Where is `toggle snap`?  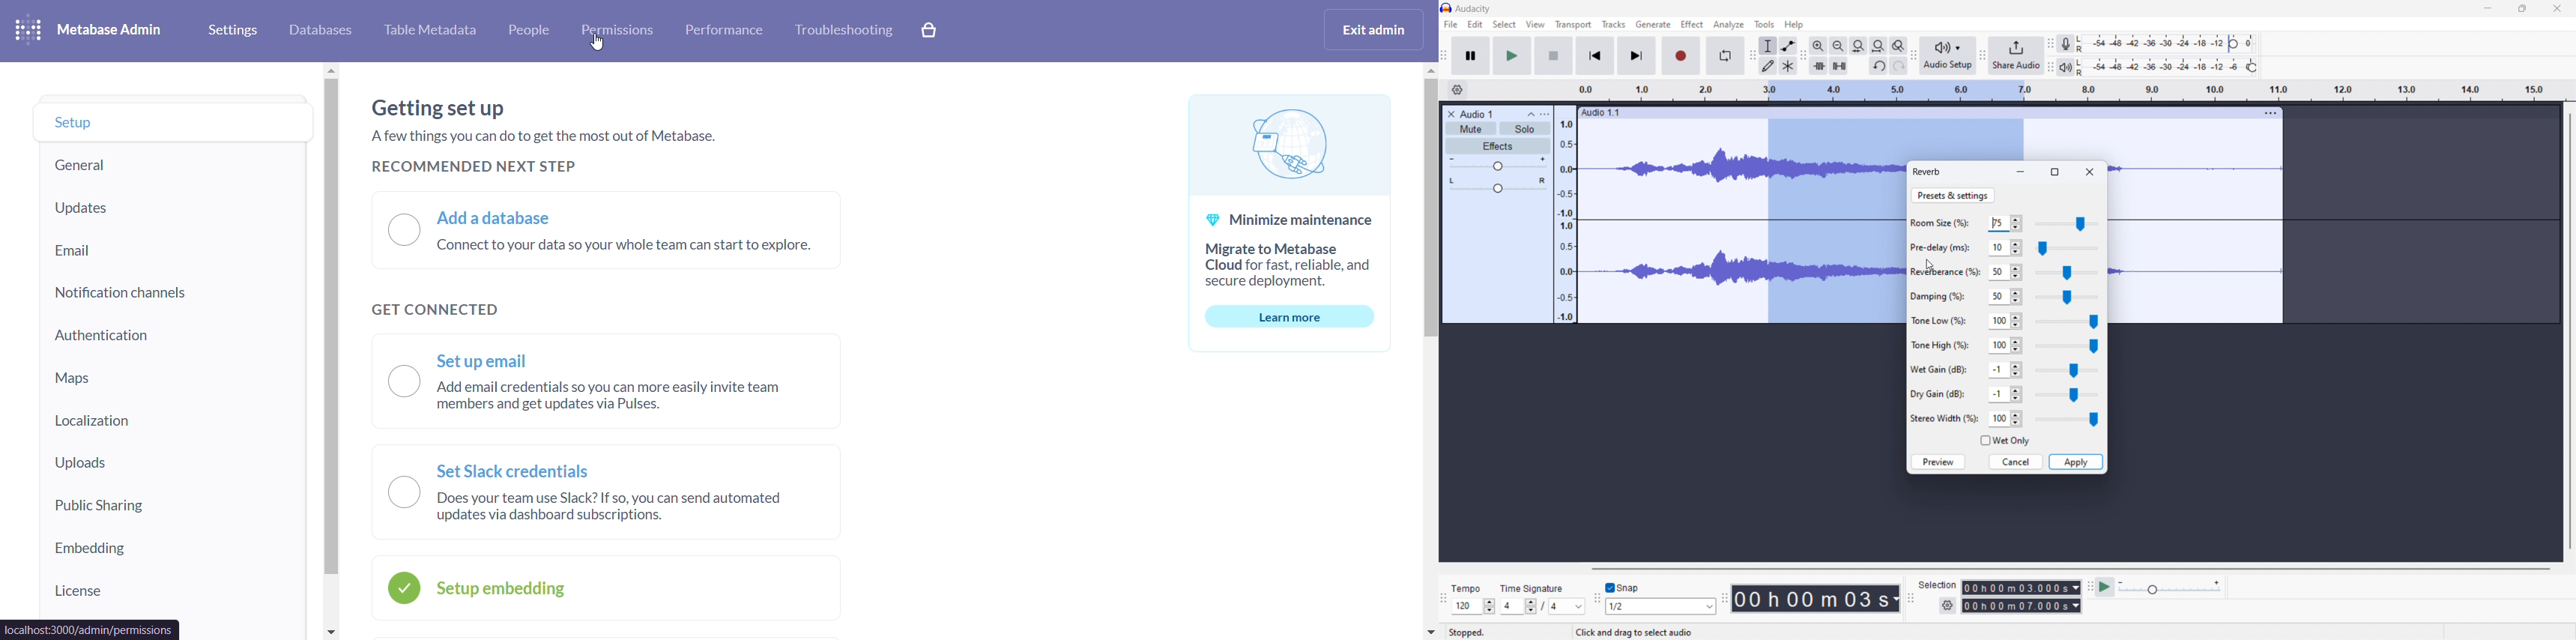
toggle snap is located at coordinates (1623, 588).